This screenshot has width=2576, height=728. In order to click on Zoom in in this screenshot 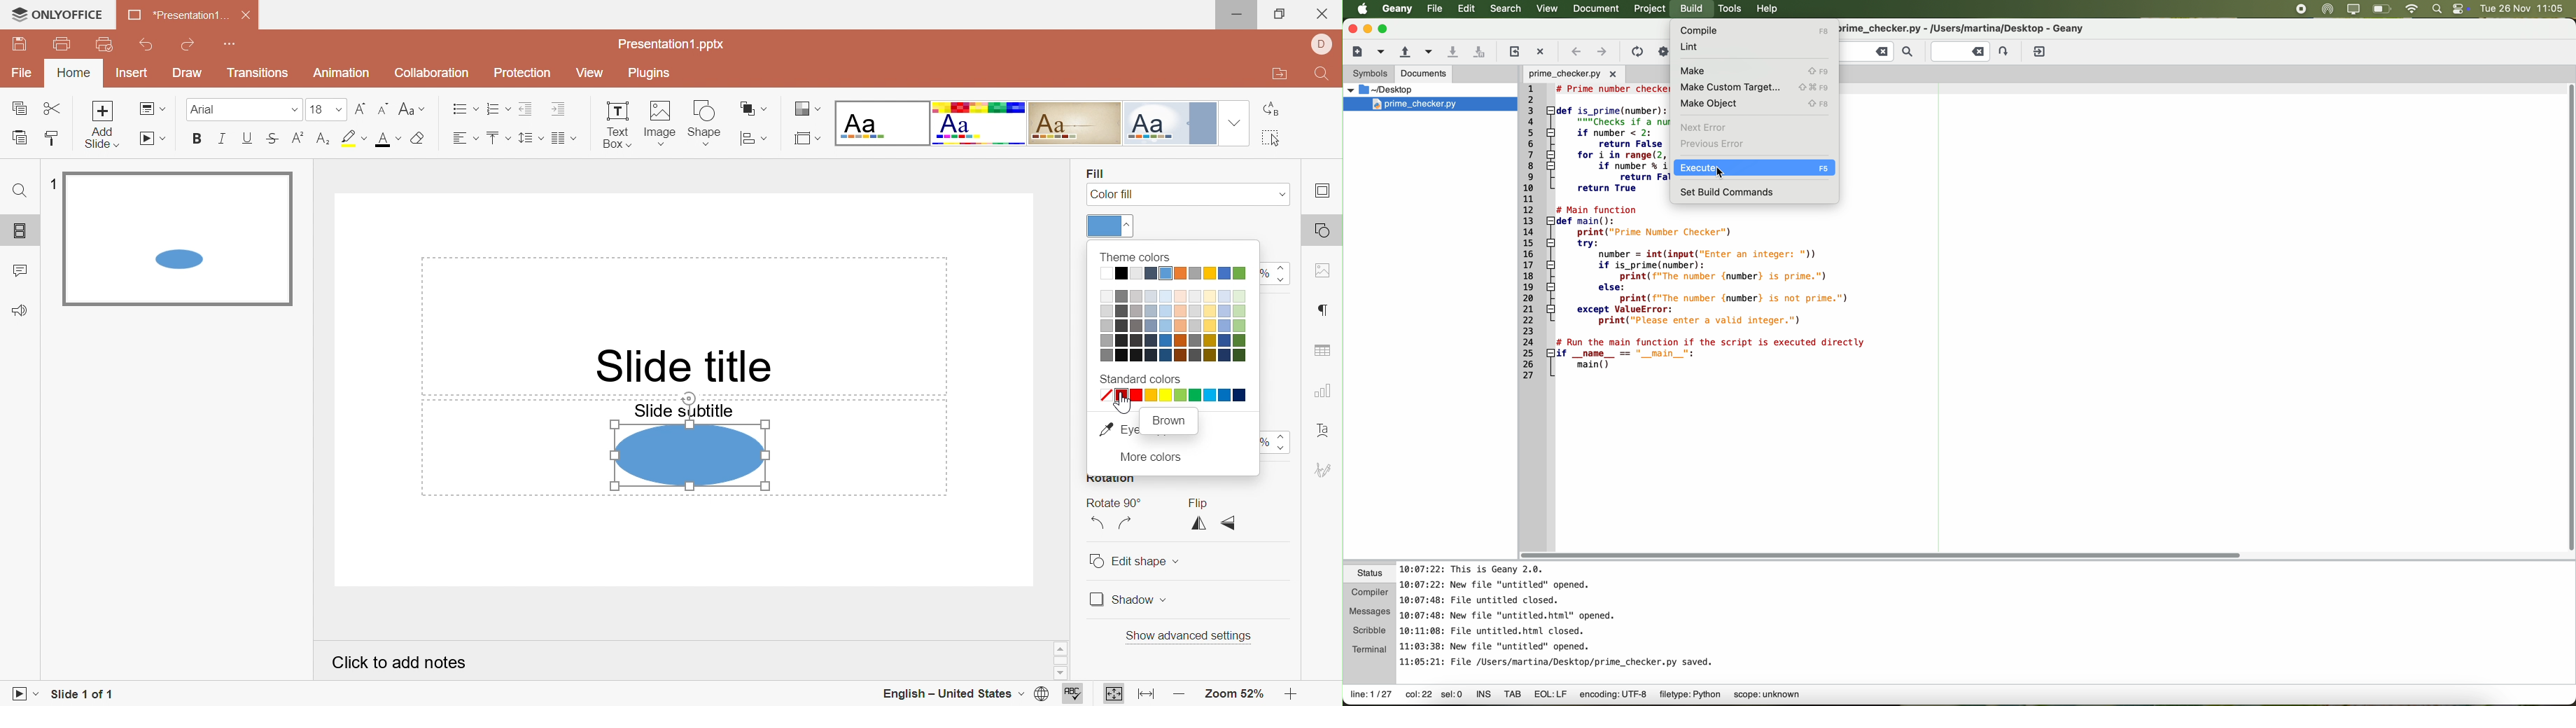, I will do `click(1289, 695)`.